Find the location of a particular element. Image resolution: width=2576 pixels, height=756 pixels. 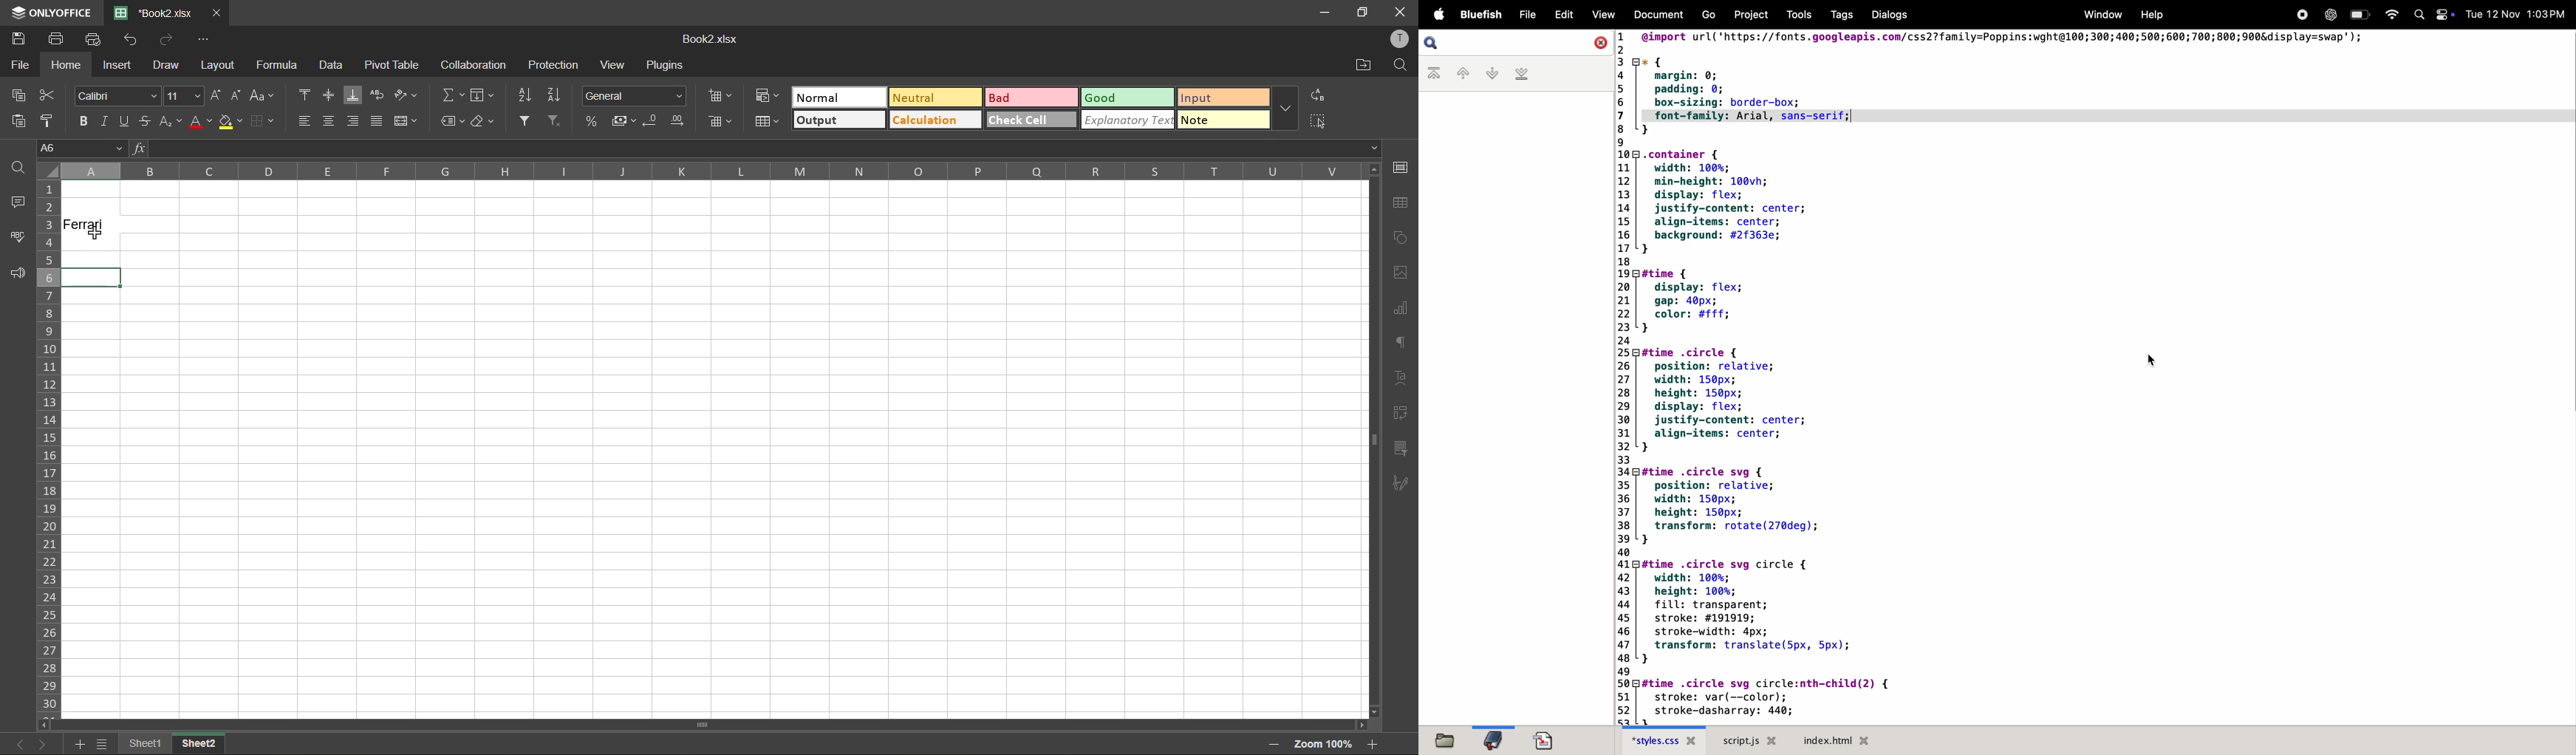

delete cells is located at coordinates (718, 121).